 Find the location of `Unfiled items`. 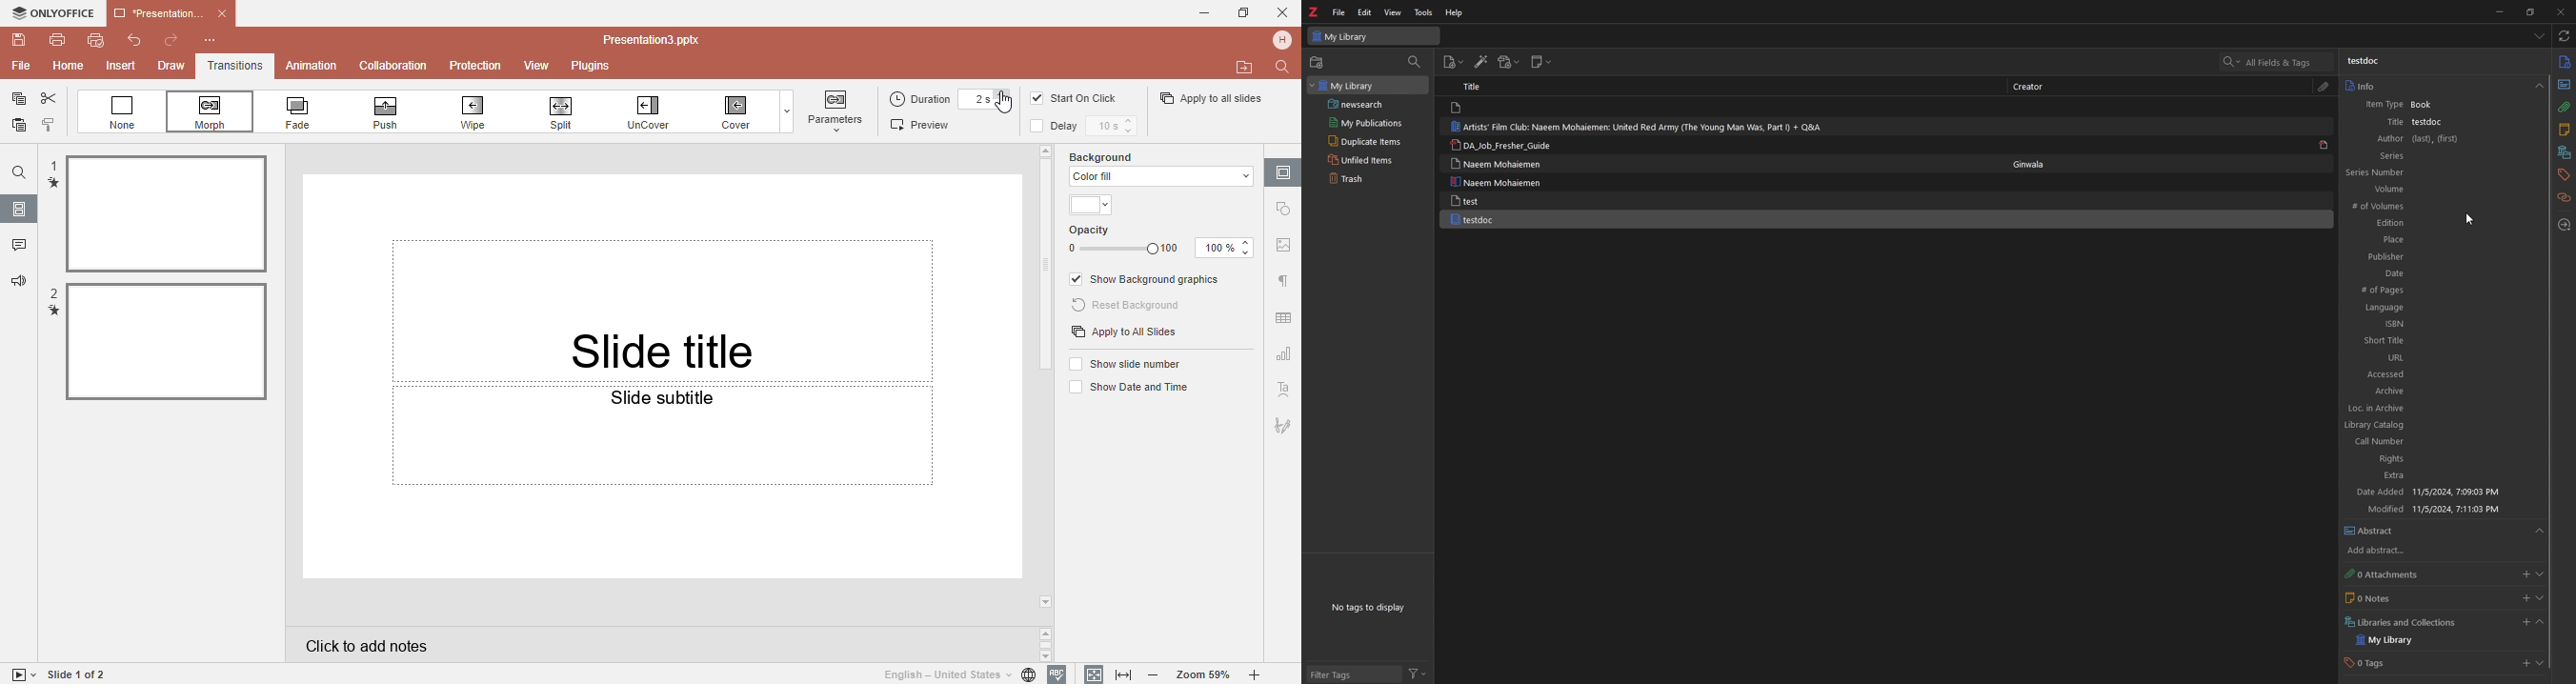

Unfiled items is located at coordinates (1368, 159).